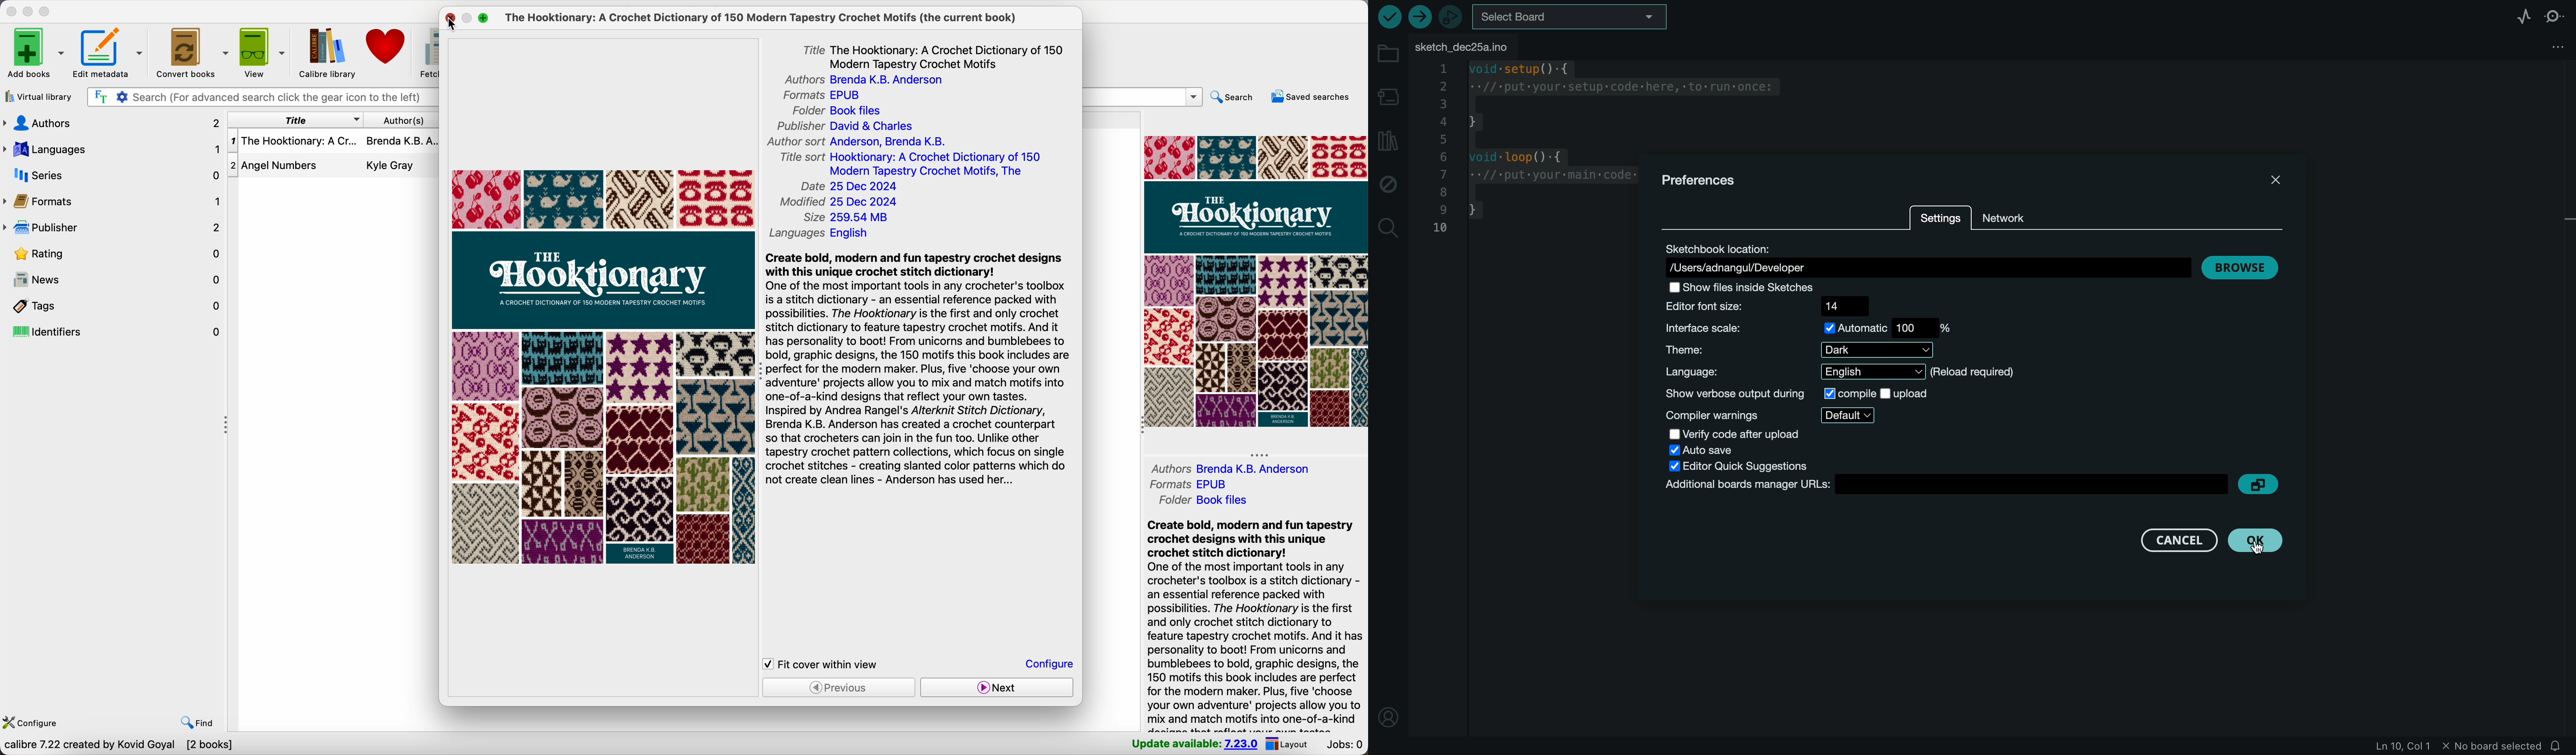  What do you see at coordinates (913, 164) in the screenshot?
I see `title sort` at bounding box center [913, 164].